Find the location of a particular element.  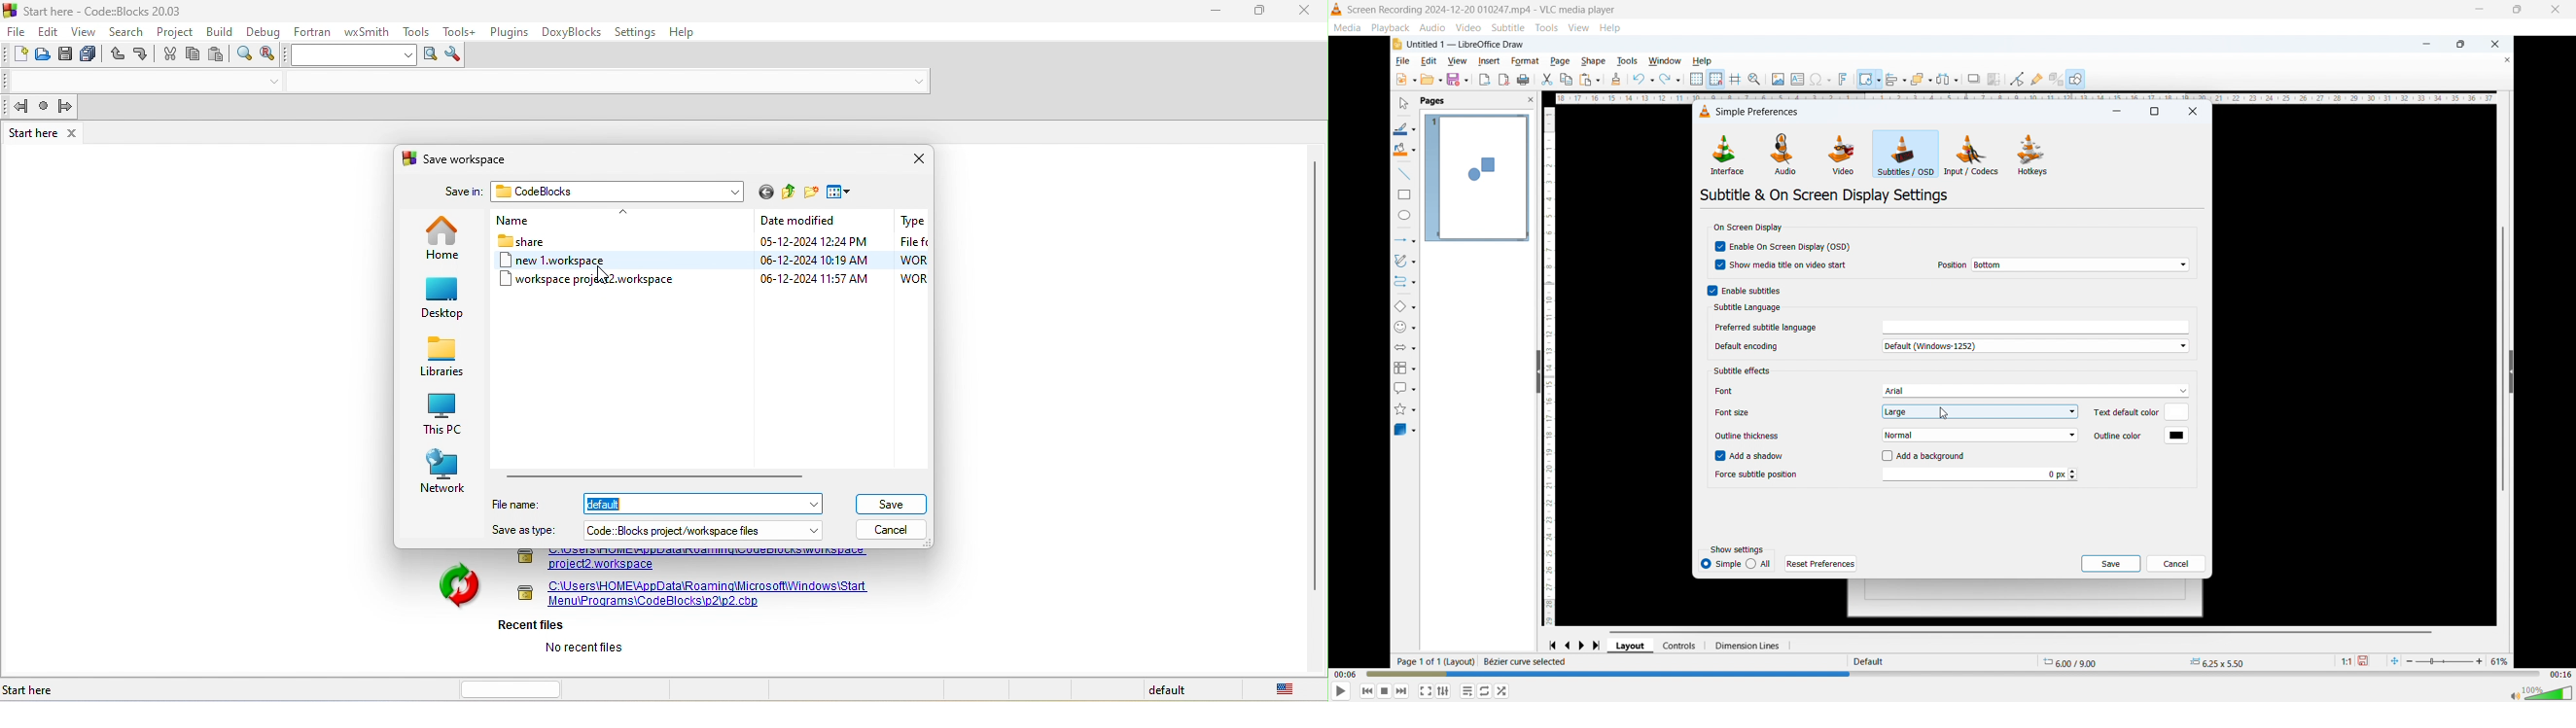

Preferred subtitle language is located at coordinates (1766, 328).